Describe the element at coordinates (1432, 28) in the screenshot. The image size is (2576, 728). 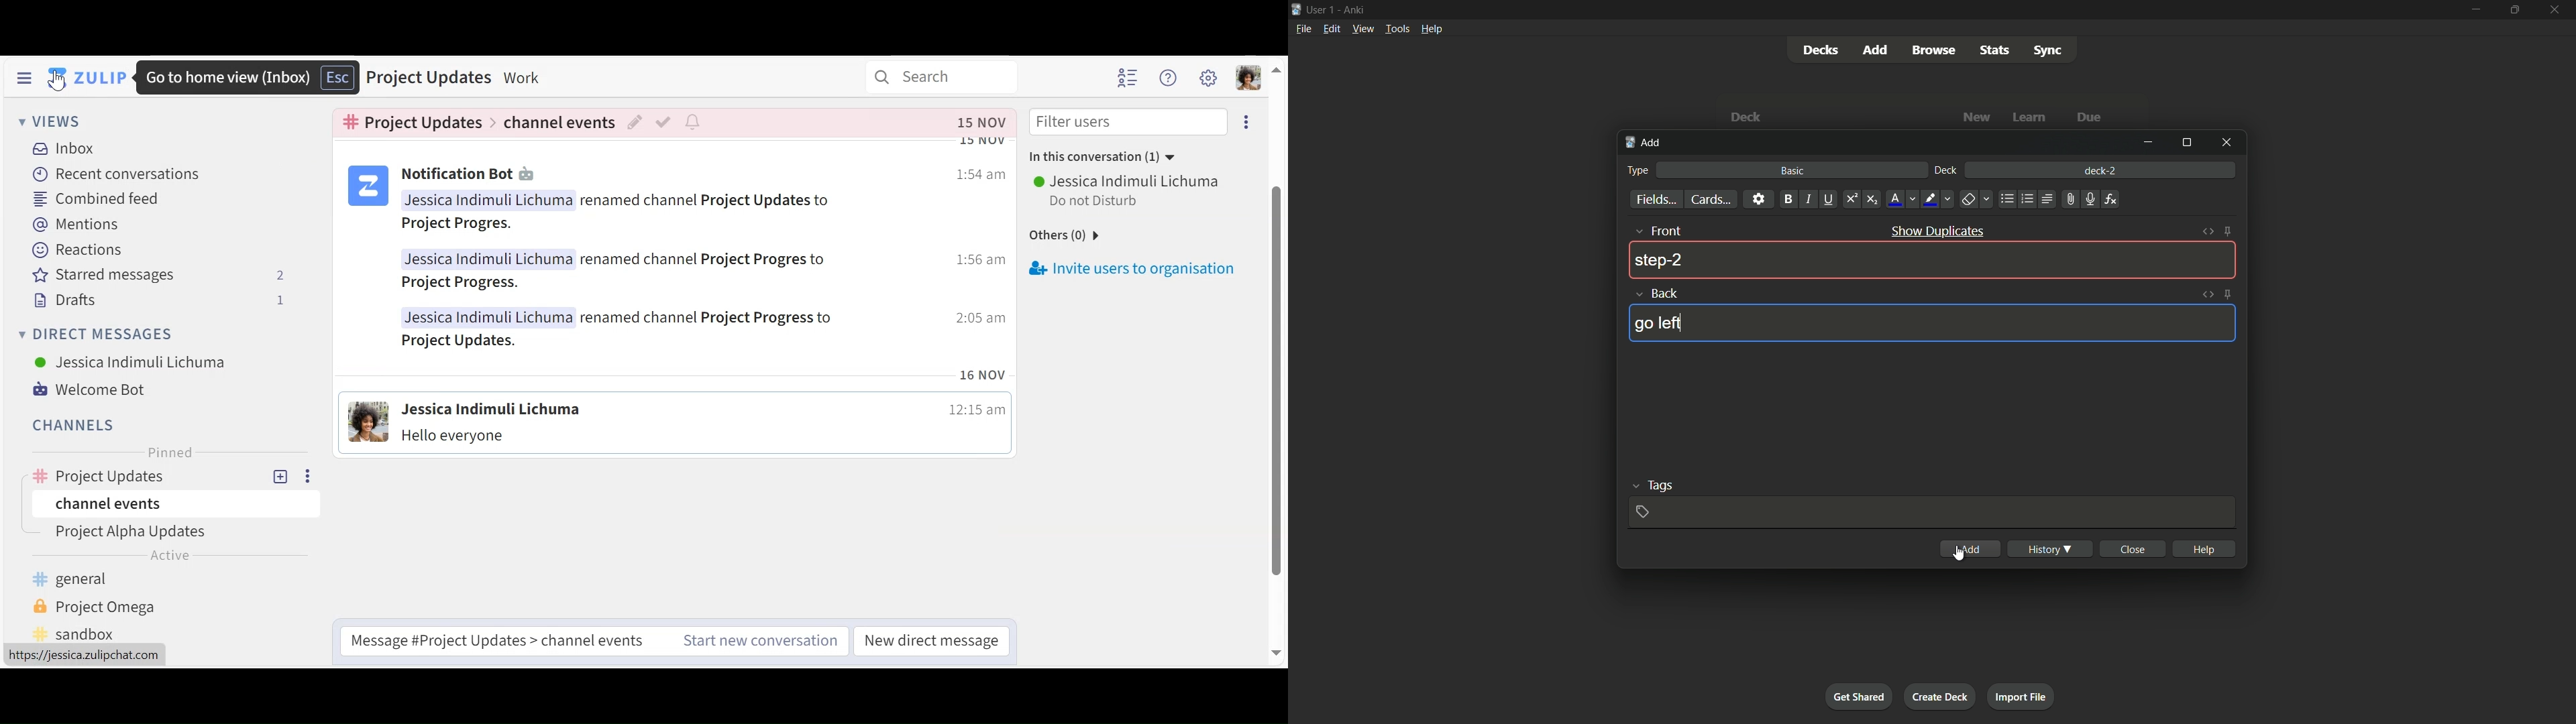
I see `help menu` at that location.